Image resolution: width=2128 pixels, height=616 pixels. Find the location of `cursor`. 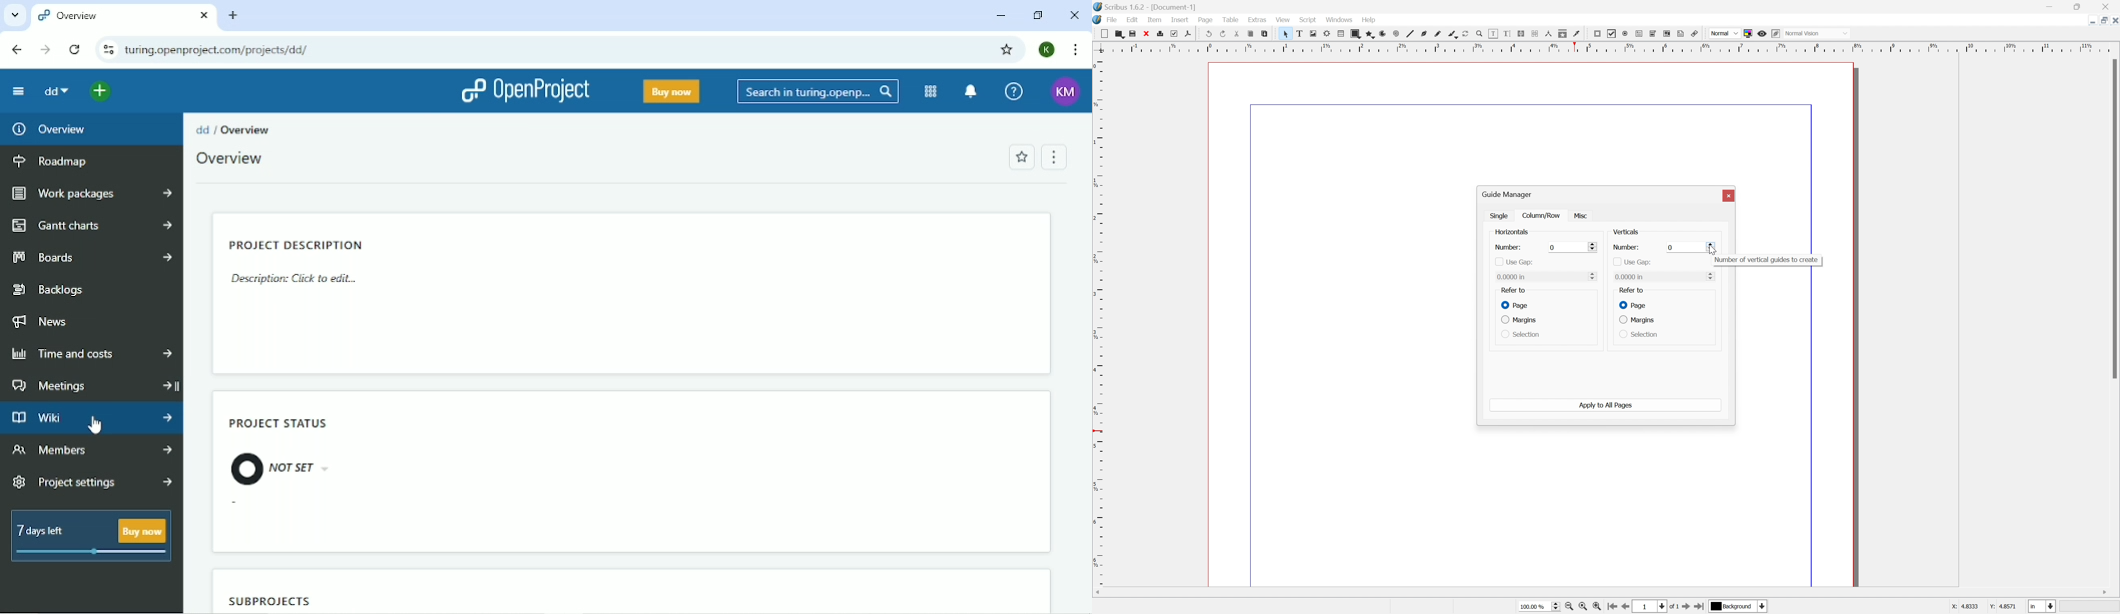

cursor is located at coordinates (1583, 215).